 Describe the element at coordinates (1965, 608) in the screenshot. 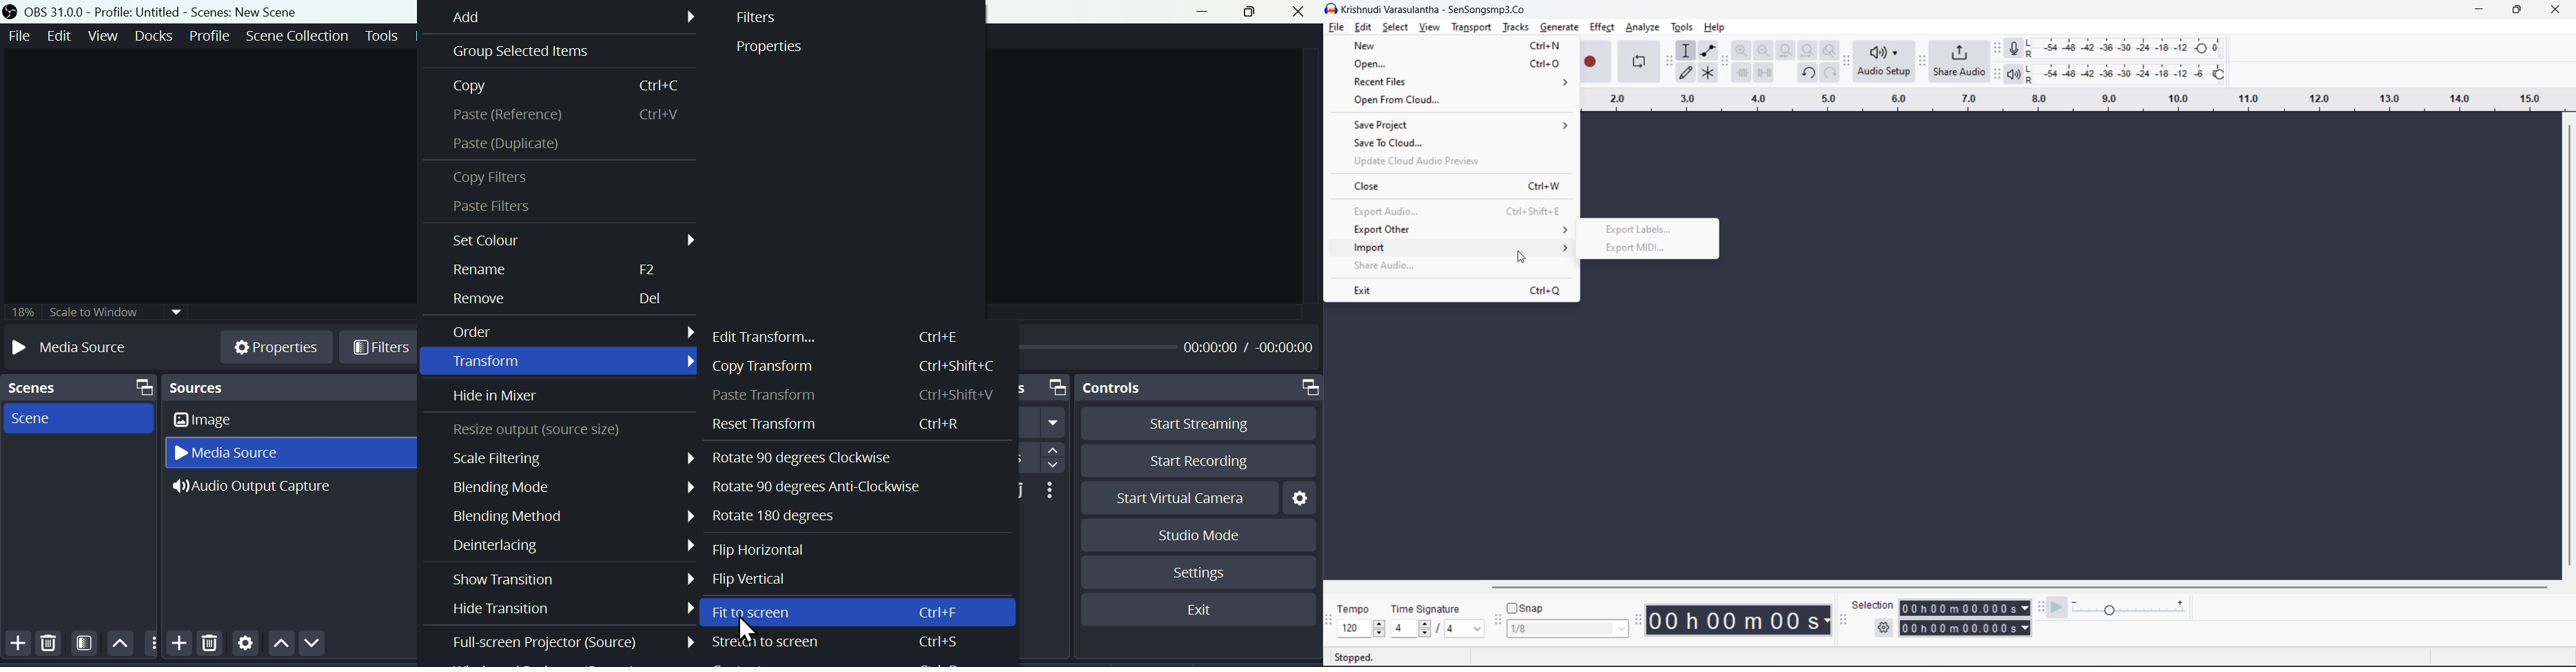

I see `00 h 00m 00.000s` at that location.